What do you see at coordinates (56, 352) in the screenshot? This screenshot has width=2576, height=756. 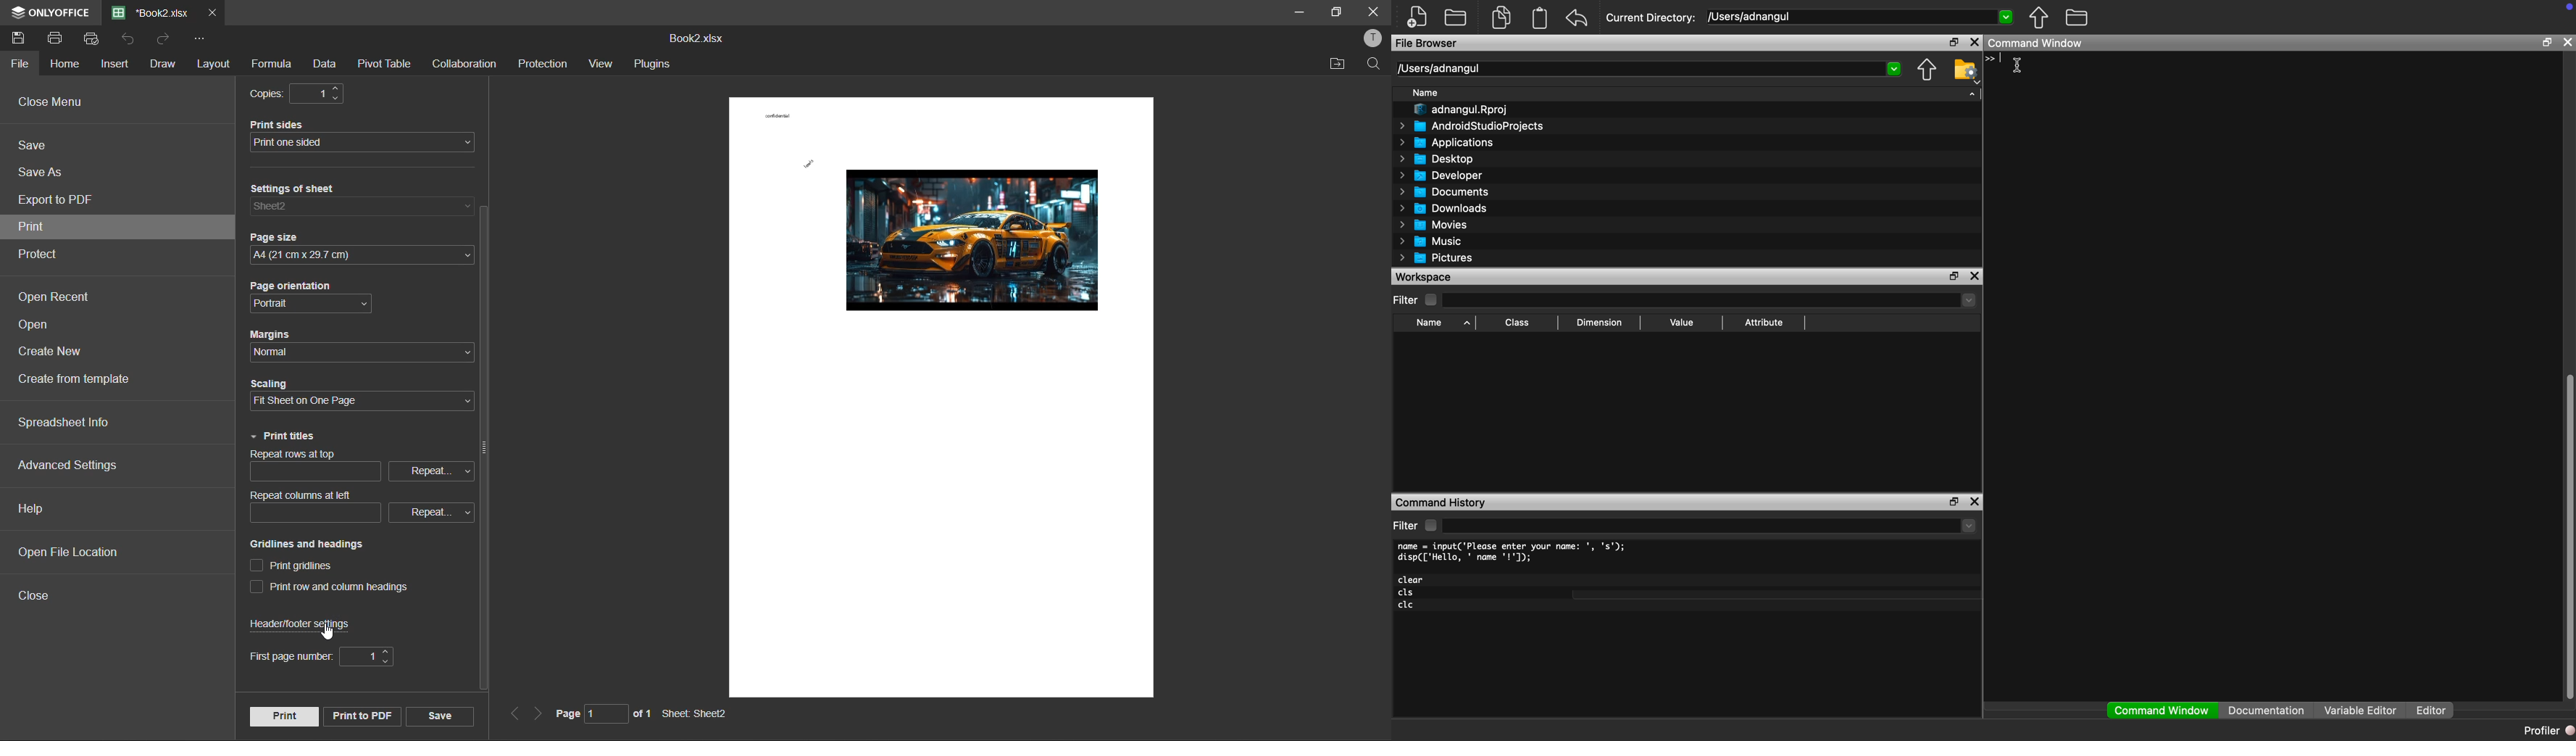 I see `create new` at bounding box center [56, 352].